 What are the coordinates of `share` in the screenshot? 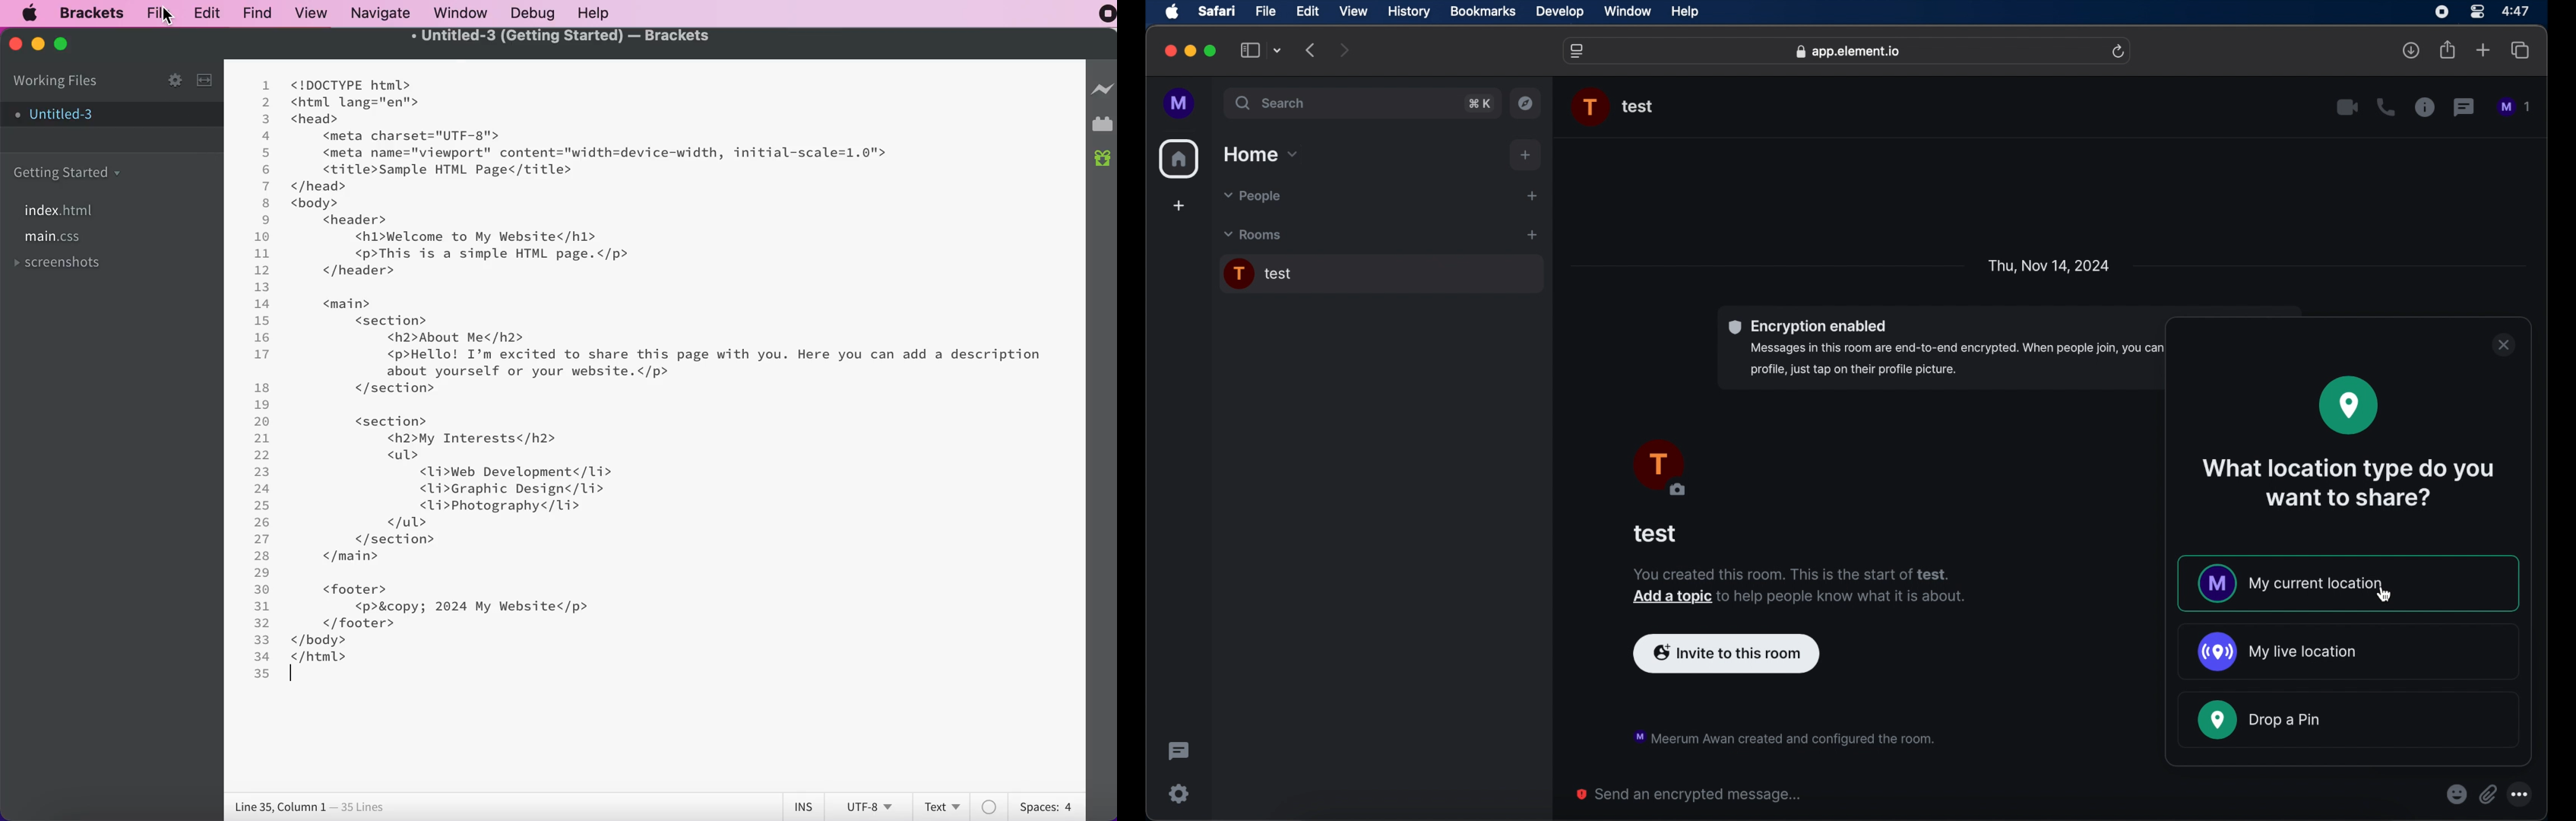 It's located at (2447, 50).